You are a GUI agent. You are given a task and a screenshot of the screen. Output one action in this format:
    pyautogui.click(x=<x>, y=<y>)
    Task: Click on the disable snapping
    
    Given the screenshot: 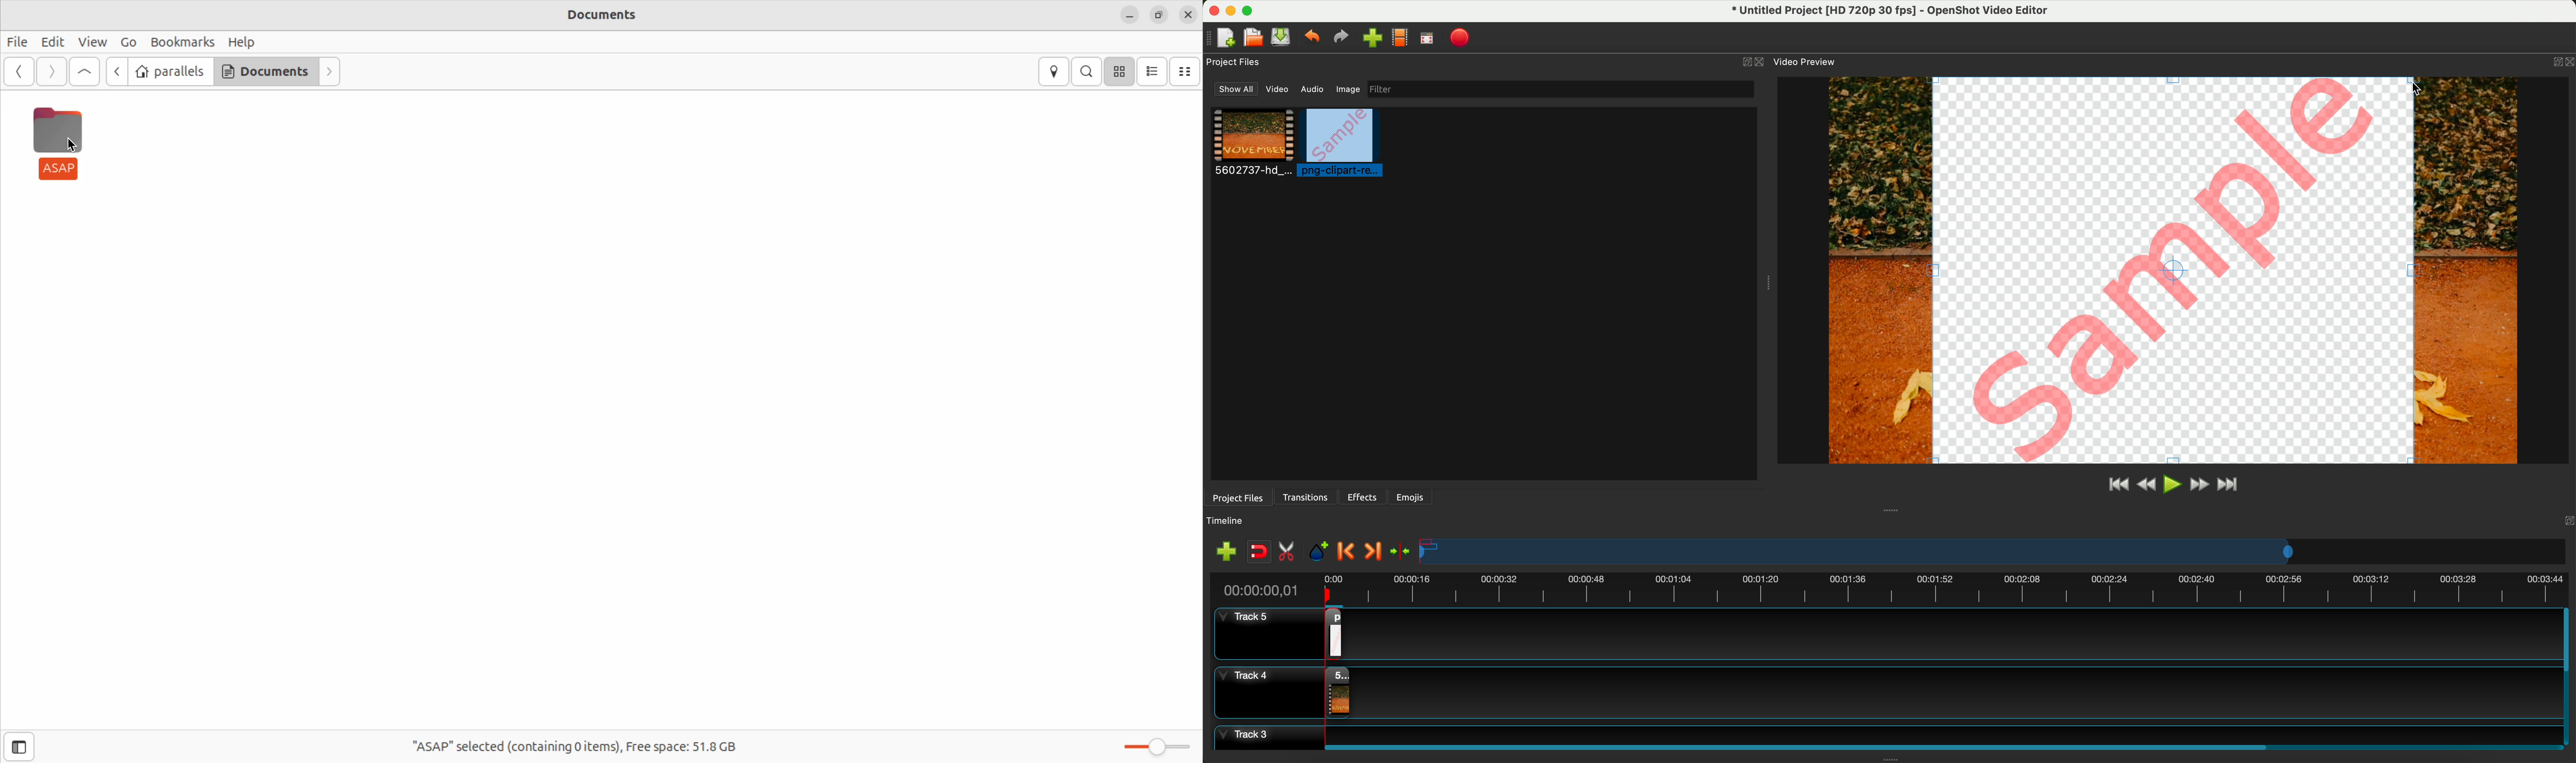 What is the action you would take?
    pyautogui.click(x=1259, y=553)
    